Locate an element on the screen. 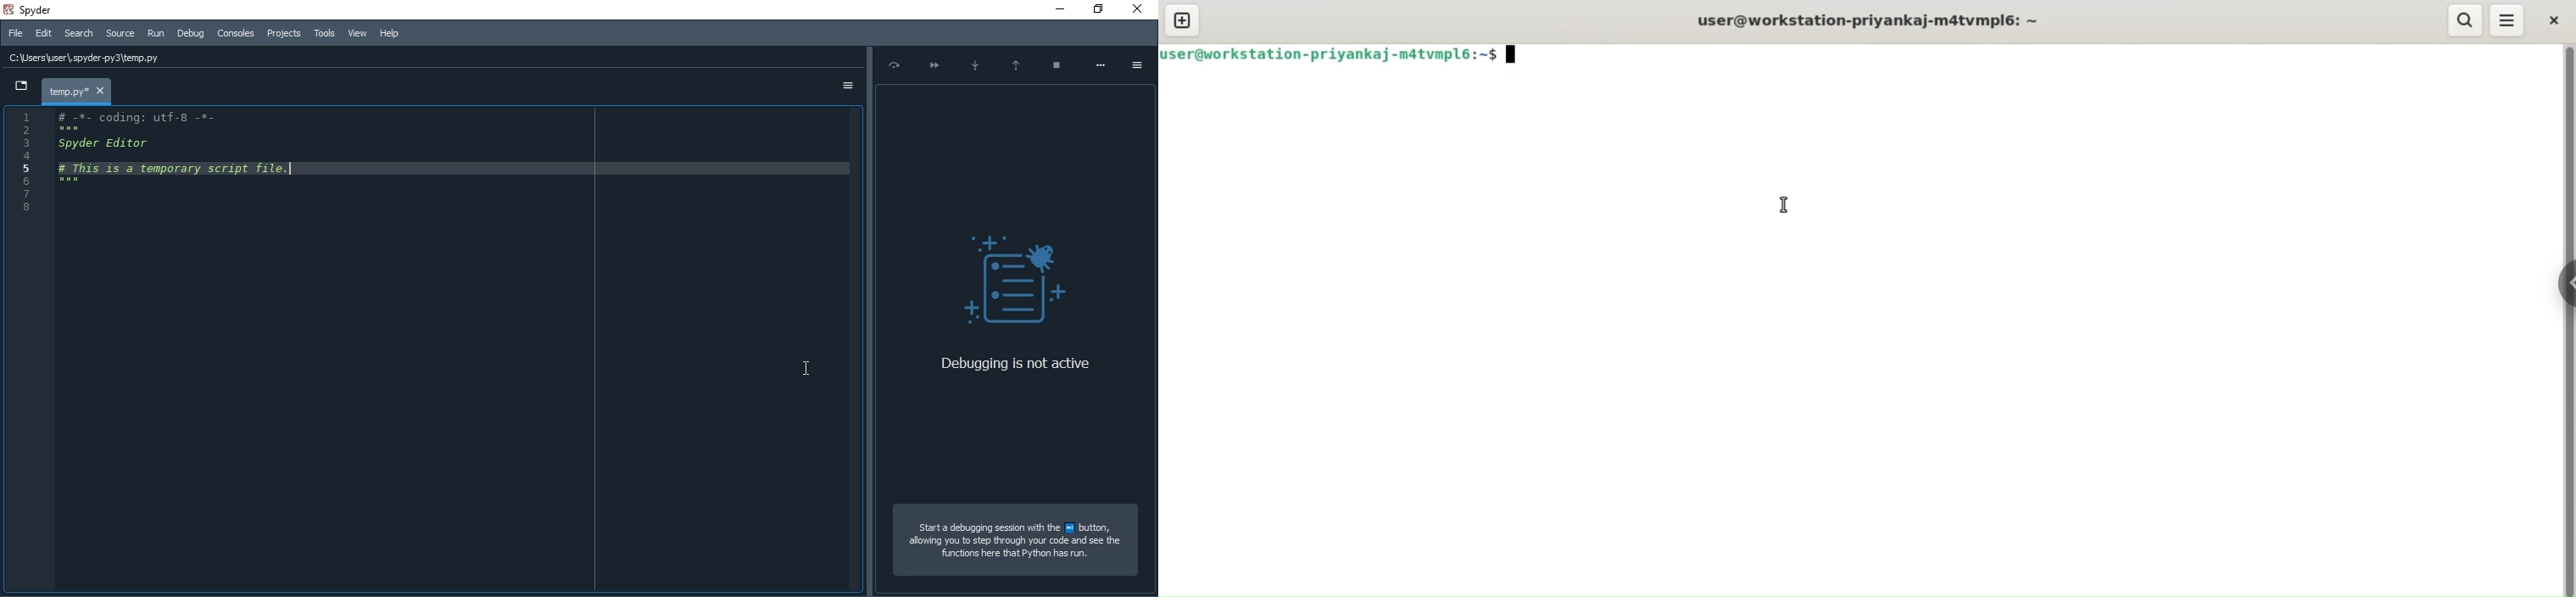 The height and width of the screenshot is (616, 2576). Search is located at coordinates (77, 34).